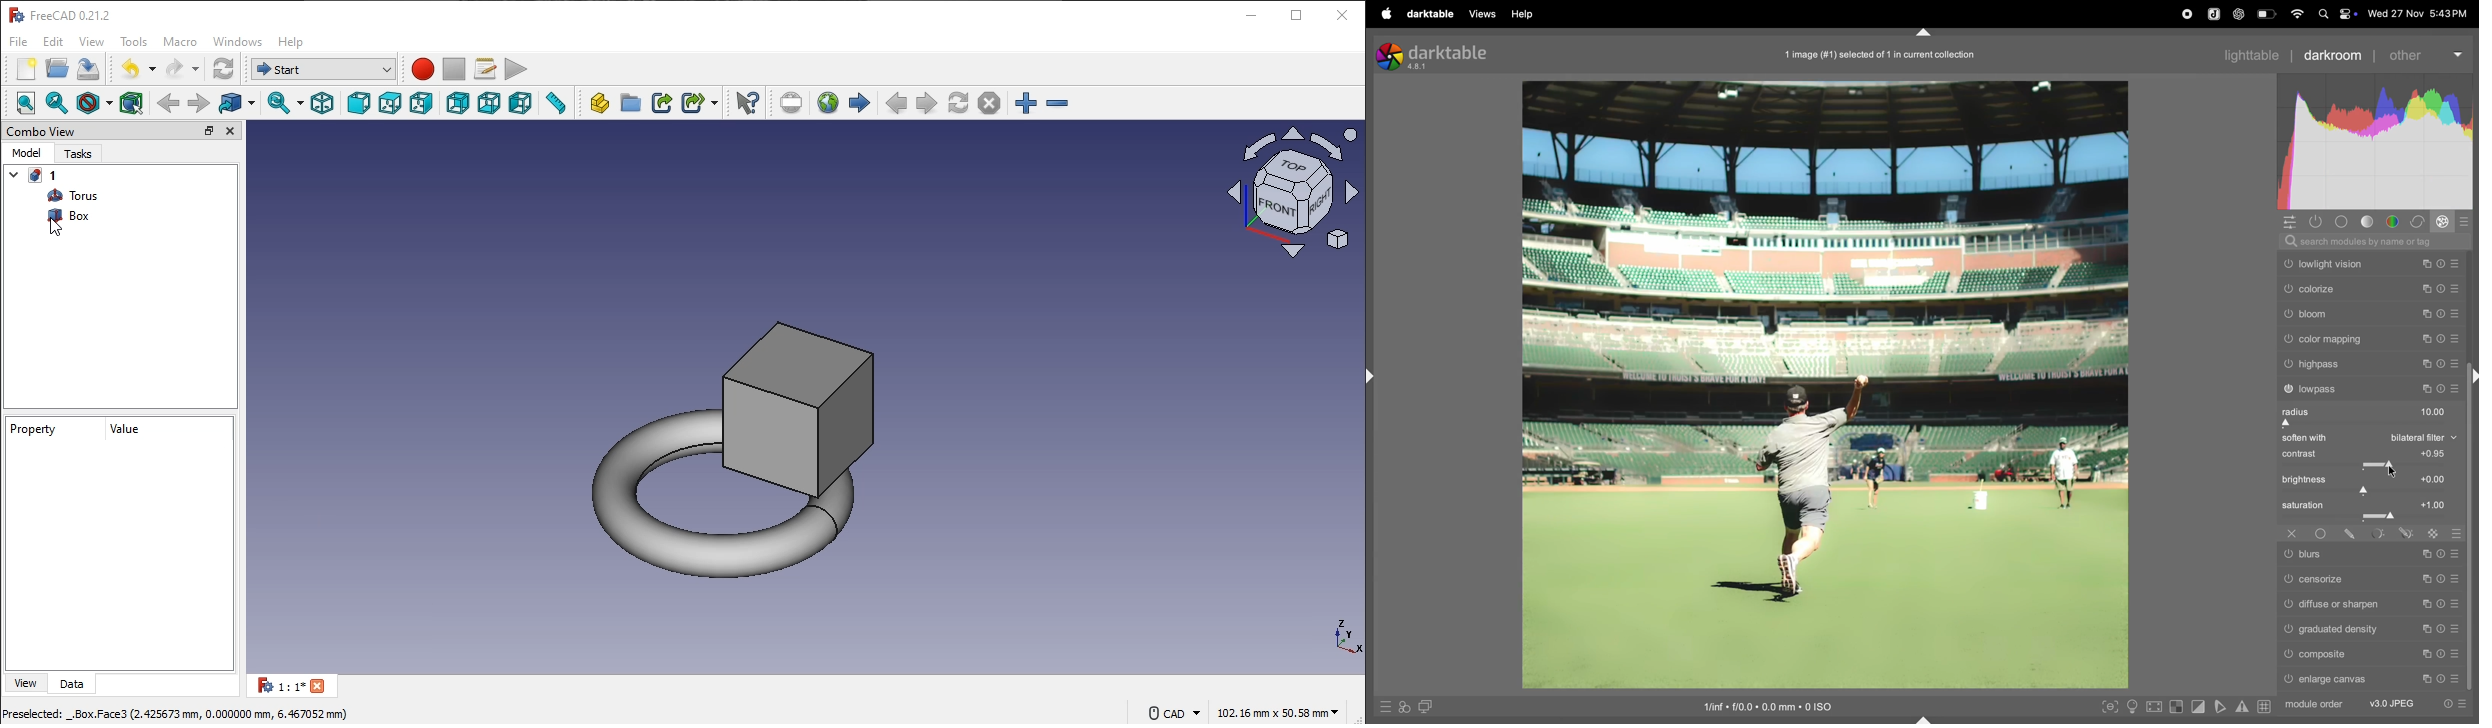 This screenshot has width=2492, height=728. Describe the element at coordinates (1433, 55) in the screenshot. I see `dark table version` at that location.